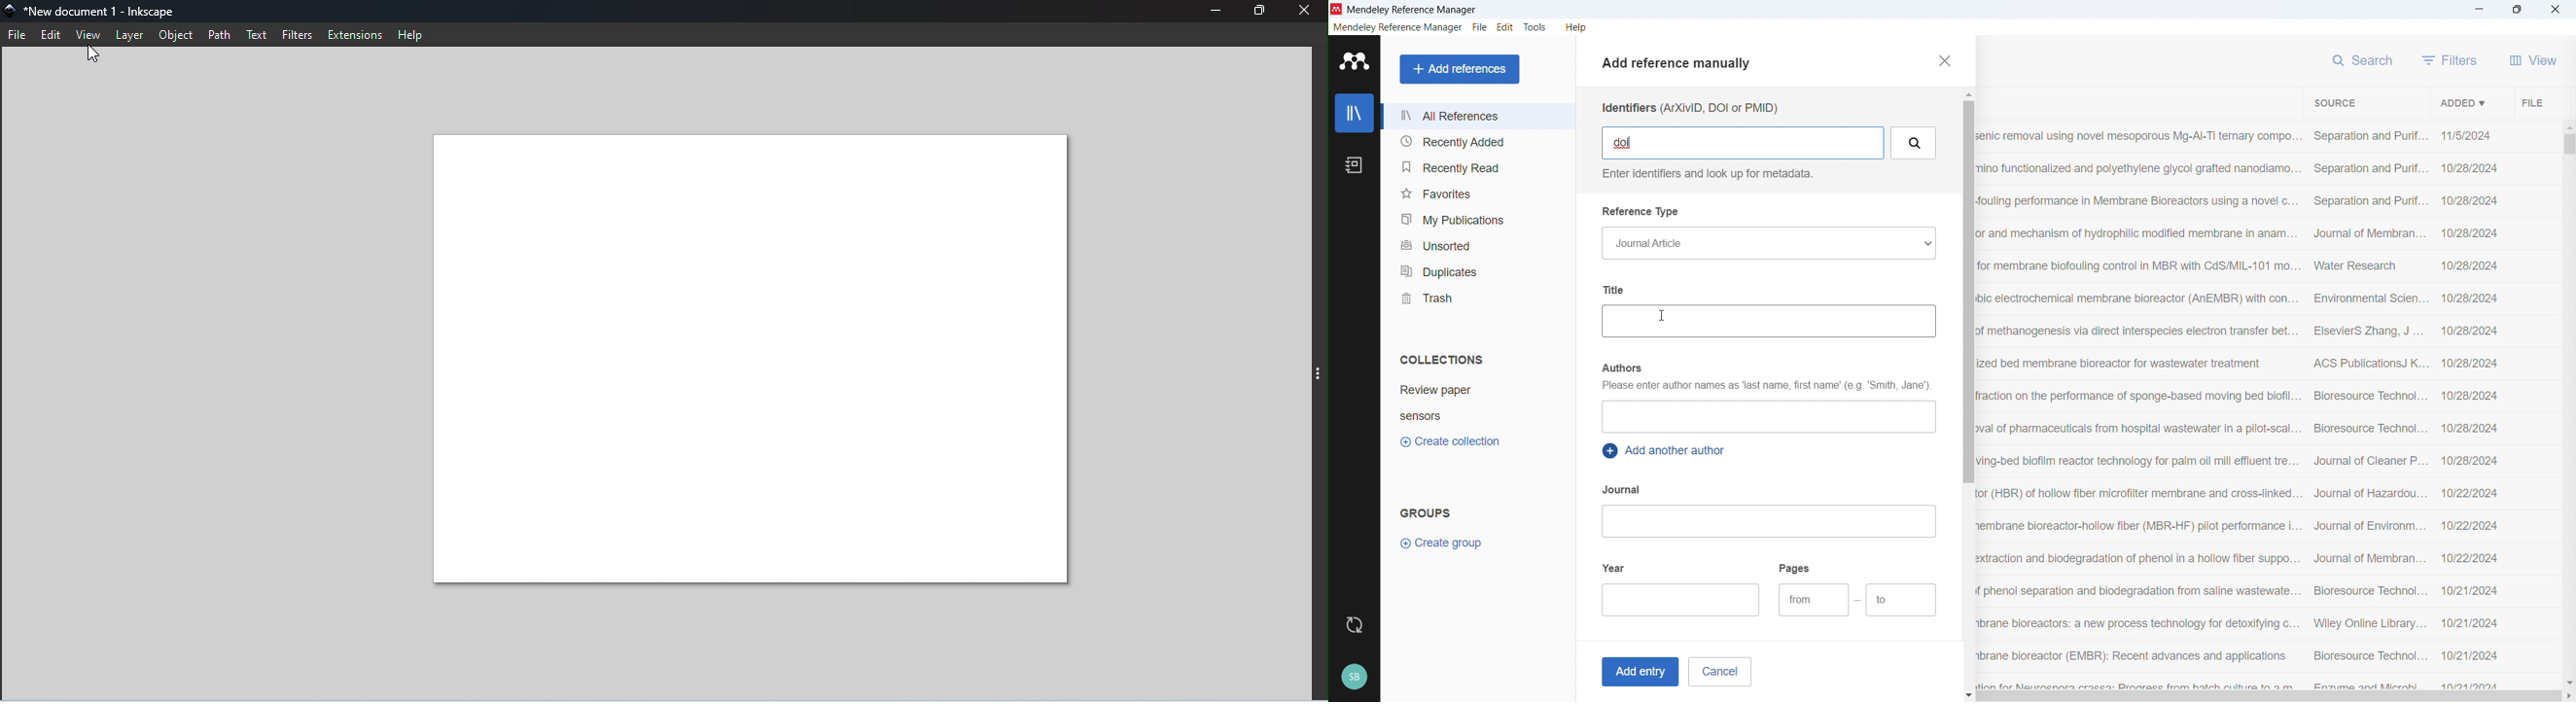  I want to click on Add another author , so click(1666, 451).